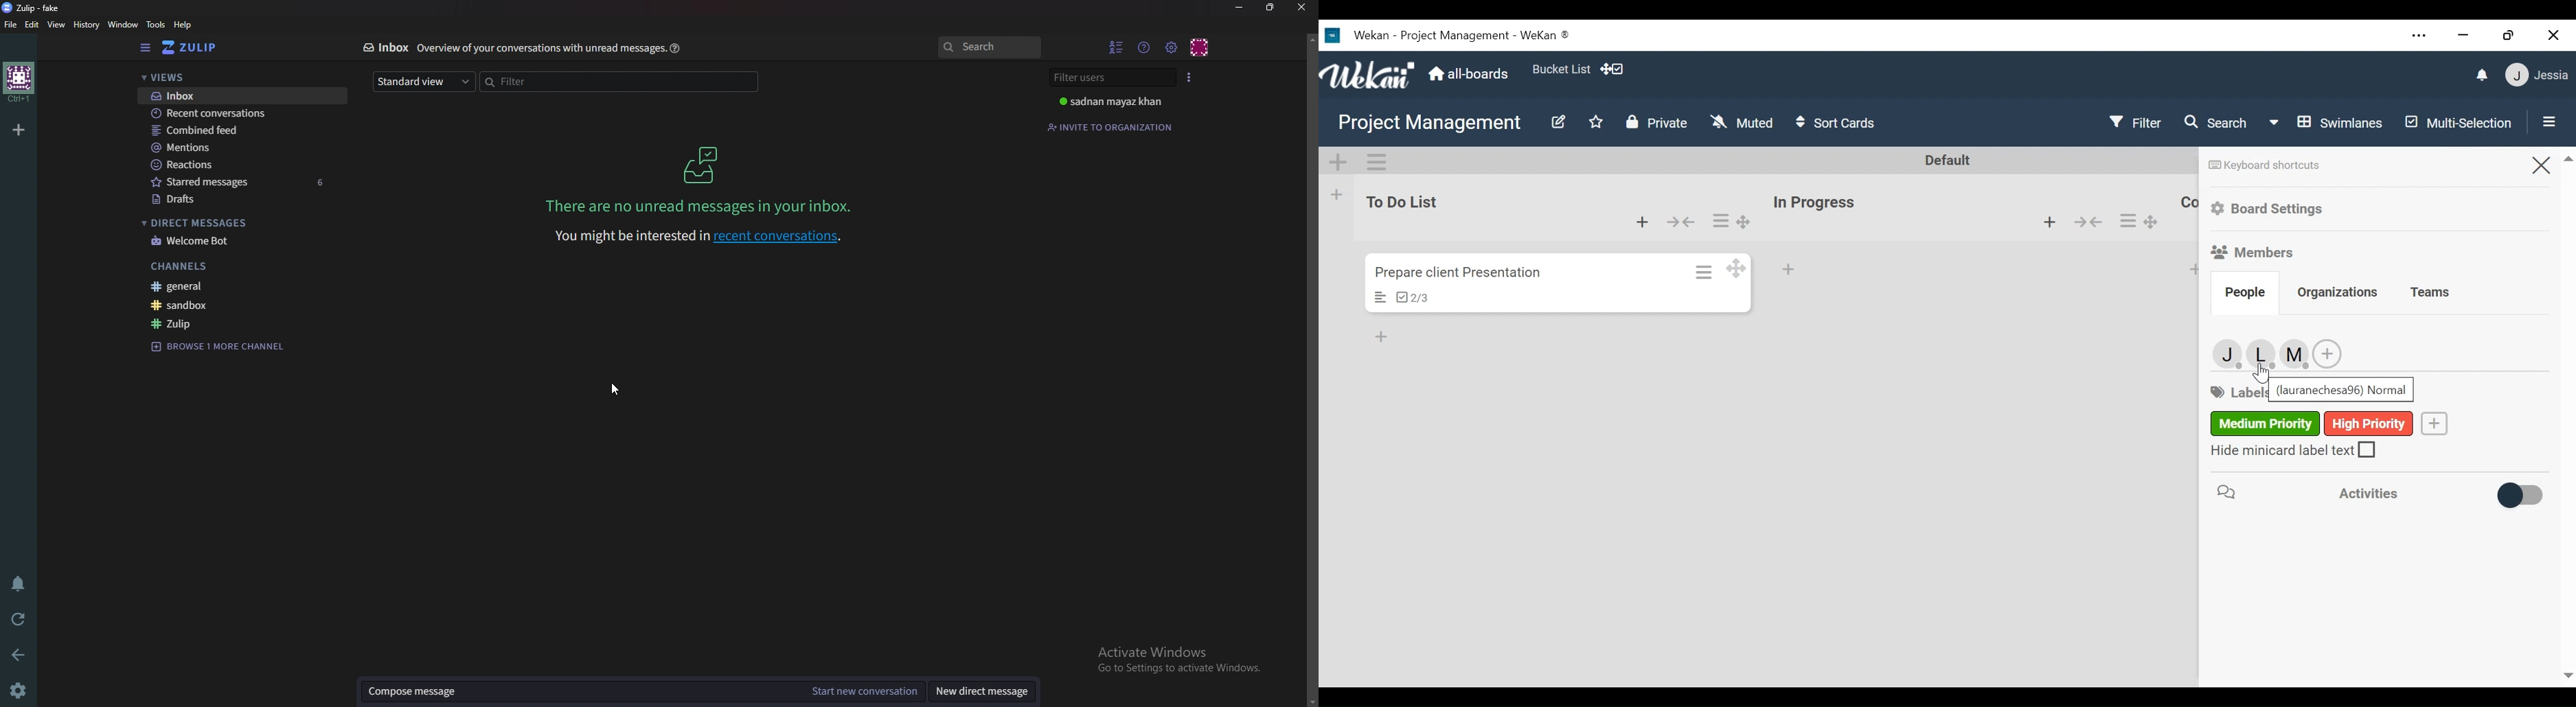  Describe the element at coordinates (17, 82) in the screenshot. I see `home` at that location.